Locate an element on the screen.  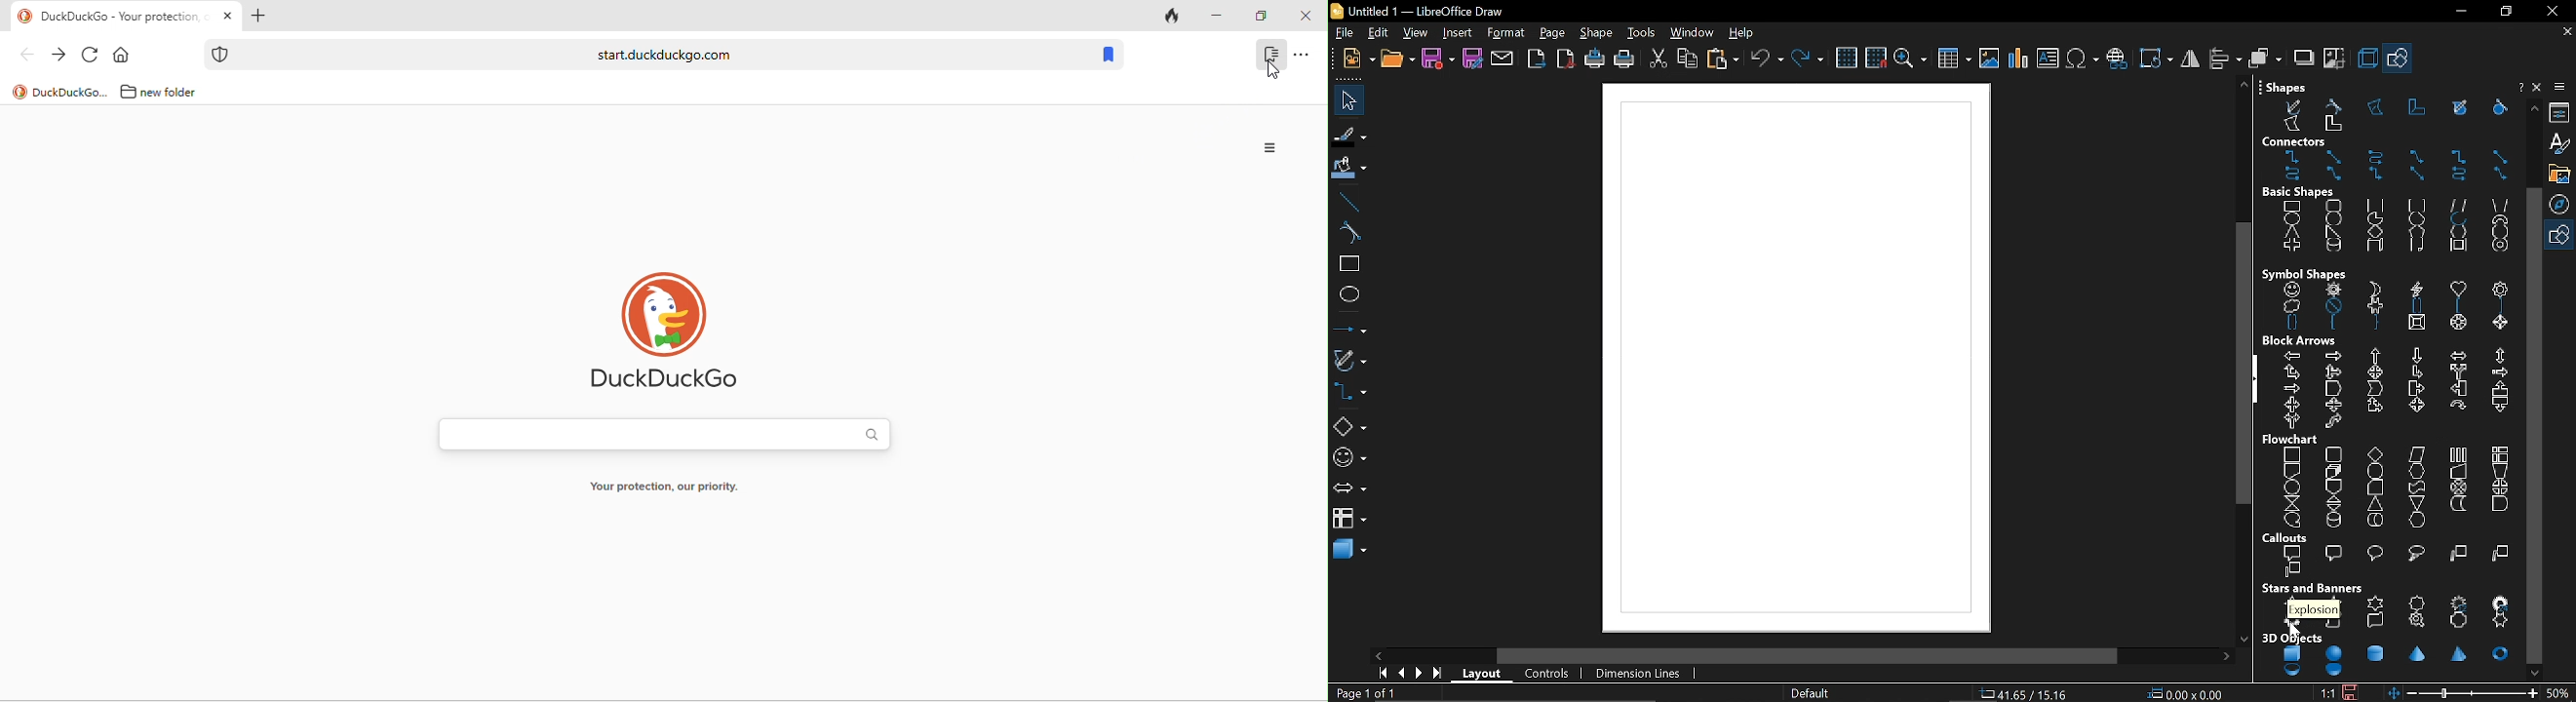
flowchart is located at coordinates (1349, 519).